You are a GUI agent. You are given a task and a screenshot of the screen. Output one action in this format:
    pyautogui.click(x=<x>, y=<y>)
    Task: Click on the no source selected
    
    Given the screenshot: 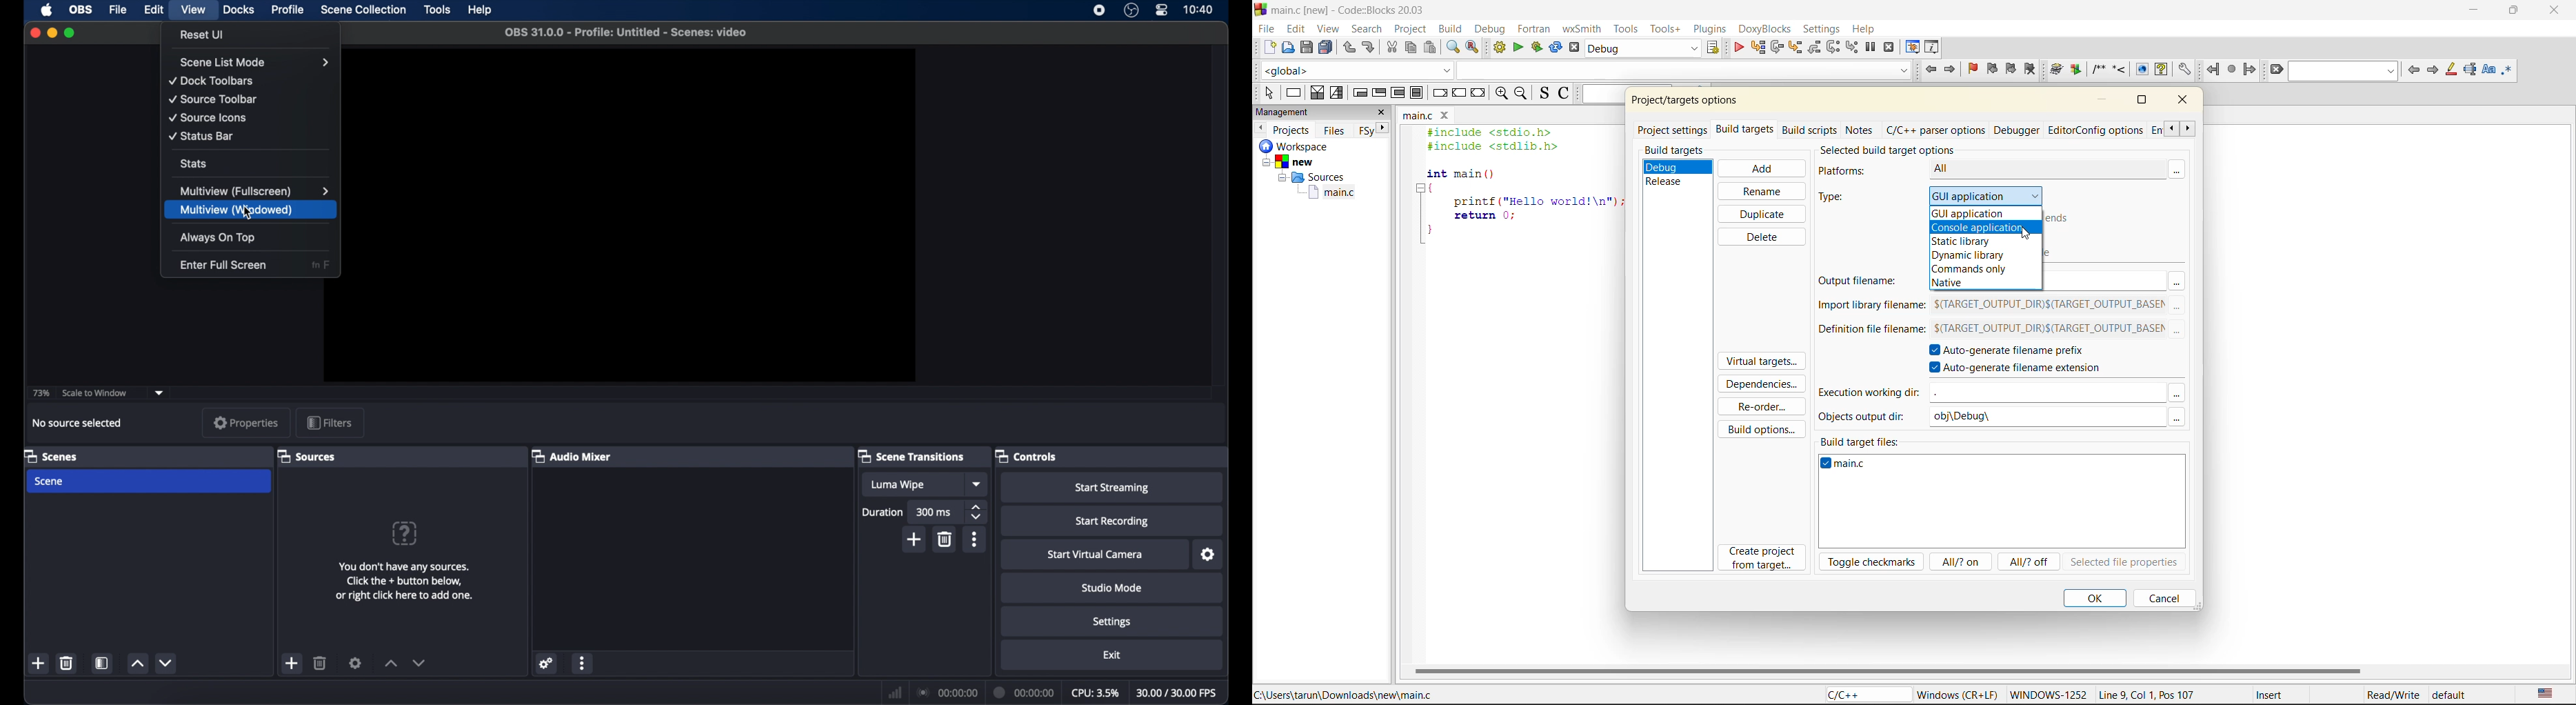 What is the action you would take?
    pyautogui.click(x=78, y=422)
    